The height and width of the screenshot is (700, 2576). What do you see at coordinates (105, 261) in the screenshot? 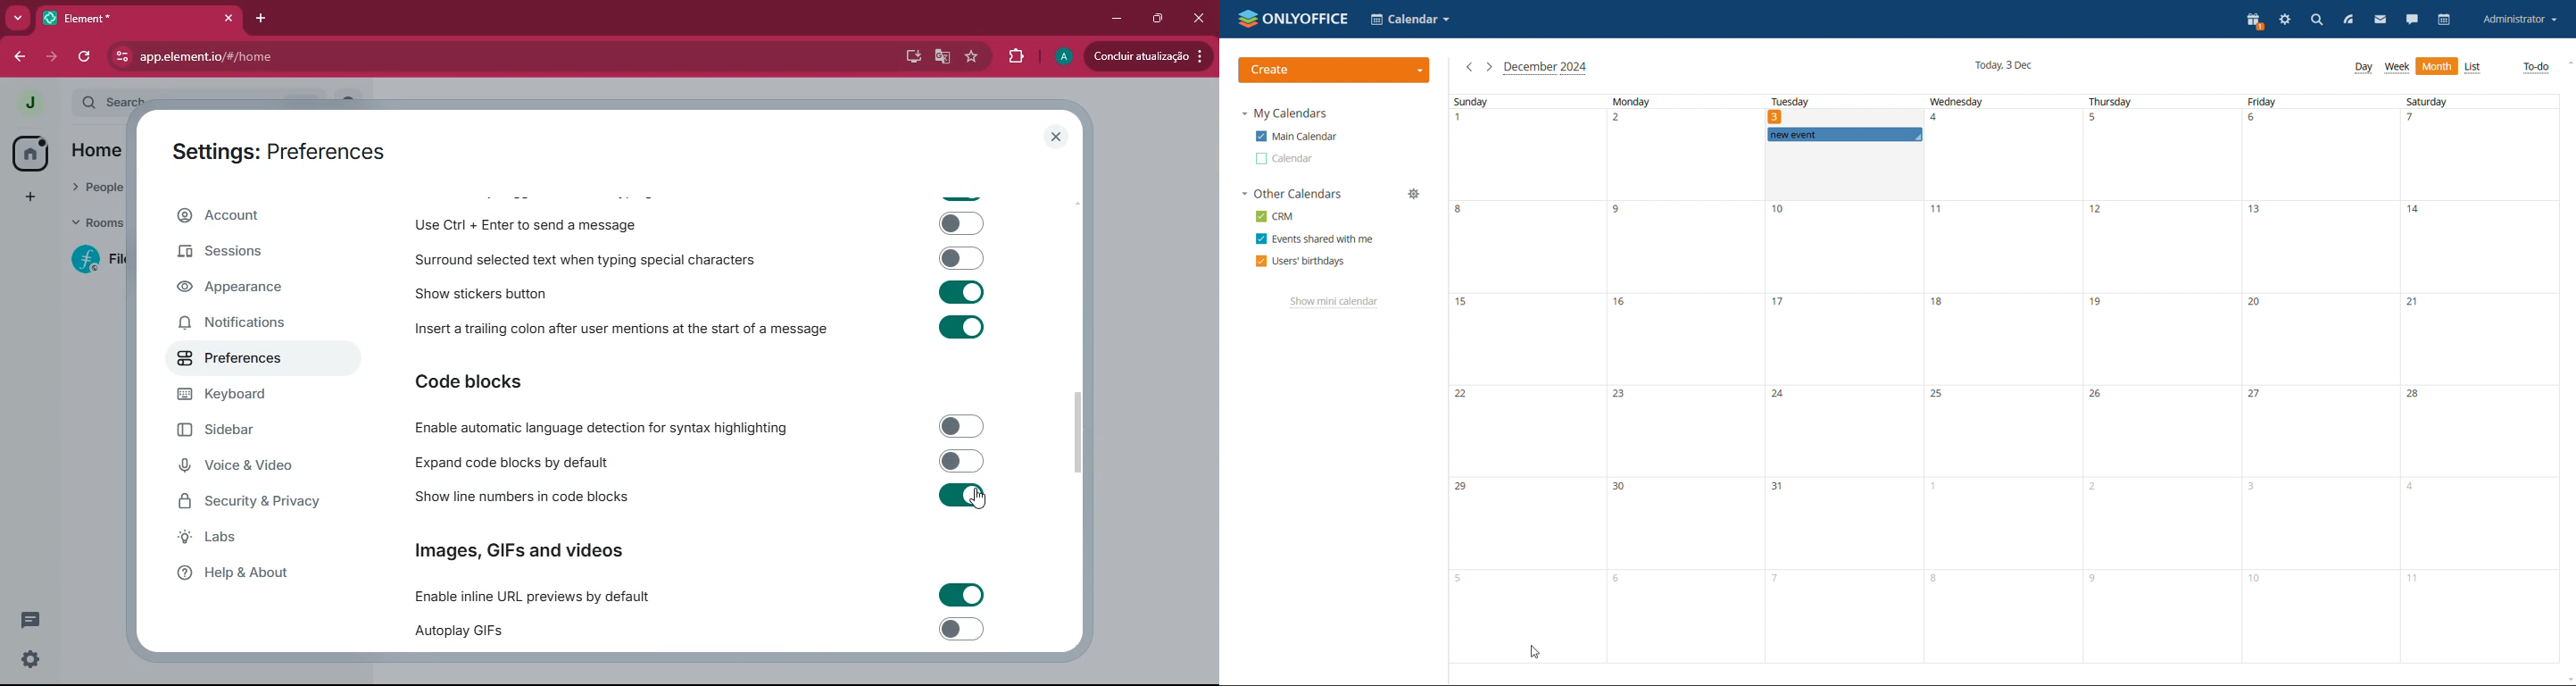
I see `filecoin lotus implementation ` at bounding box center [105, 261].